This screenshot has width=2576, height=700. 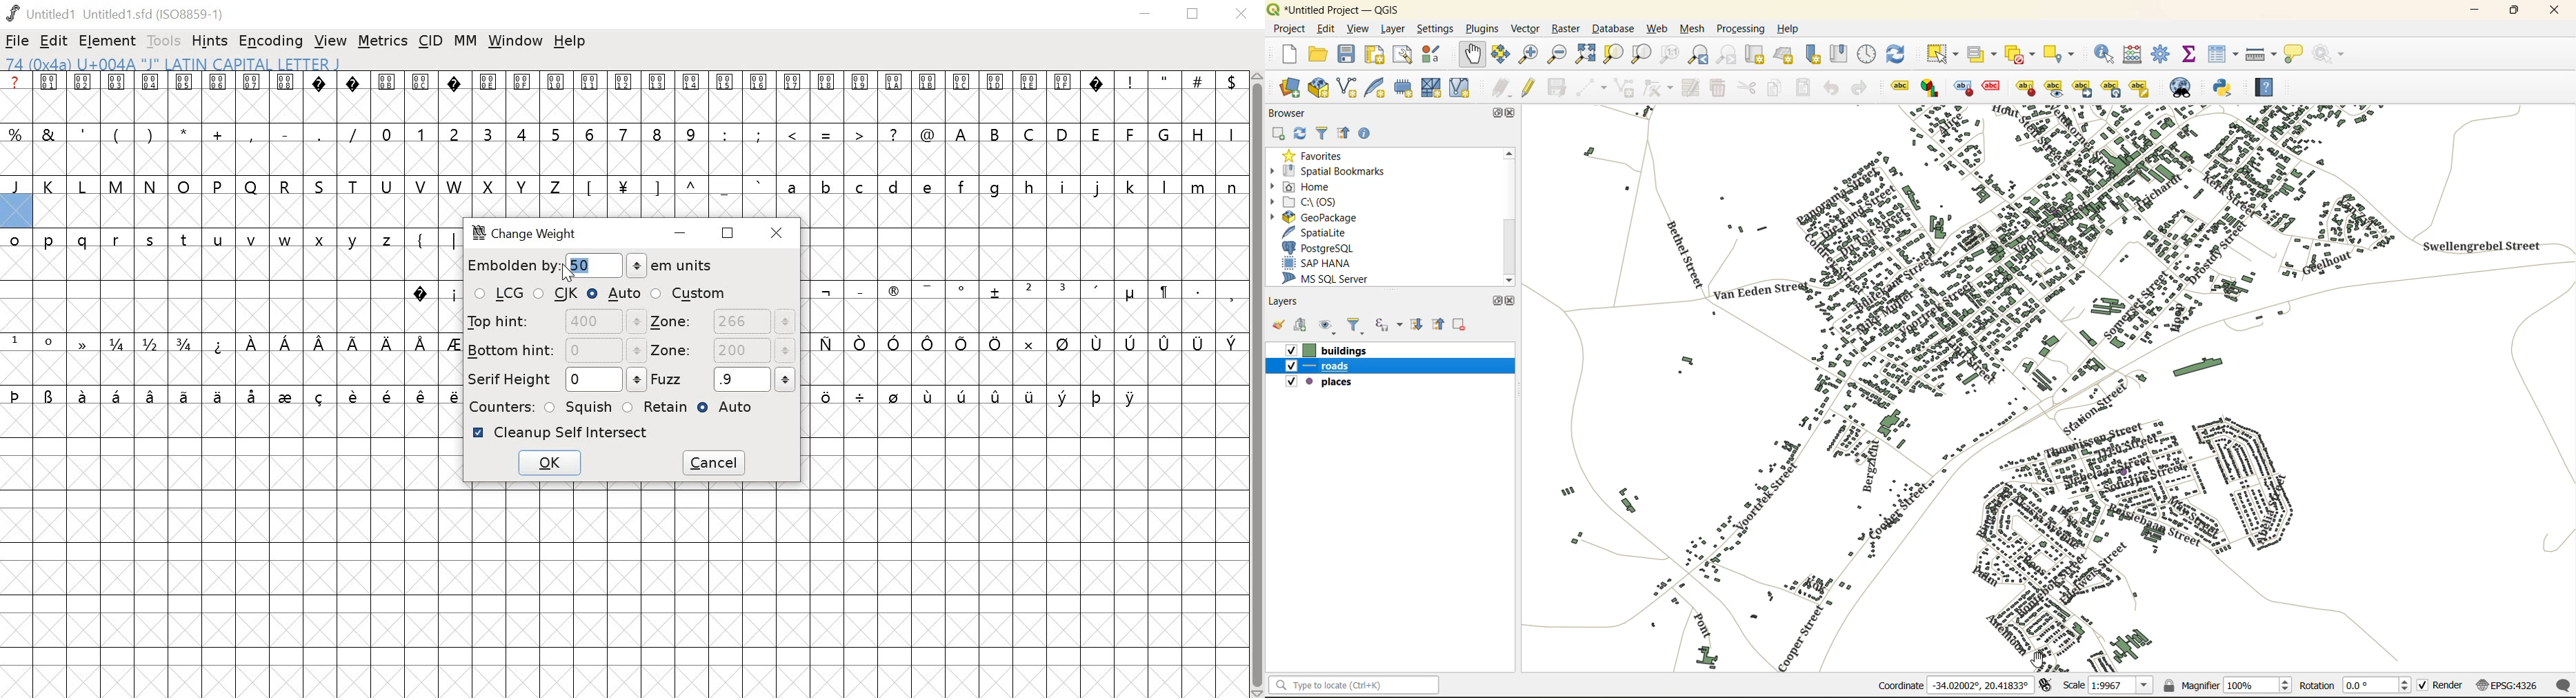 I want to click on METRICS, so click(x=382, y=42).